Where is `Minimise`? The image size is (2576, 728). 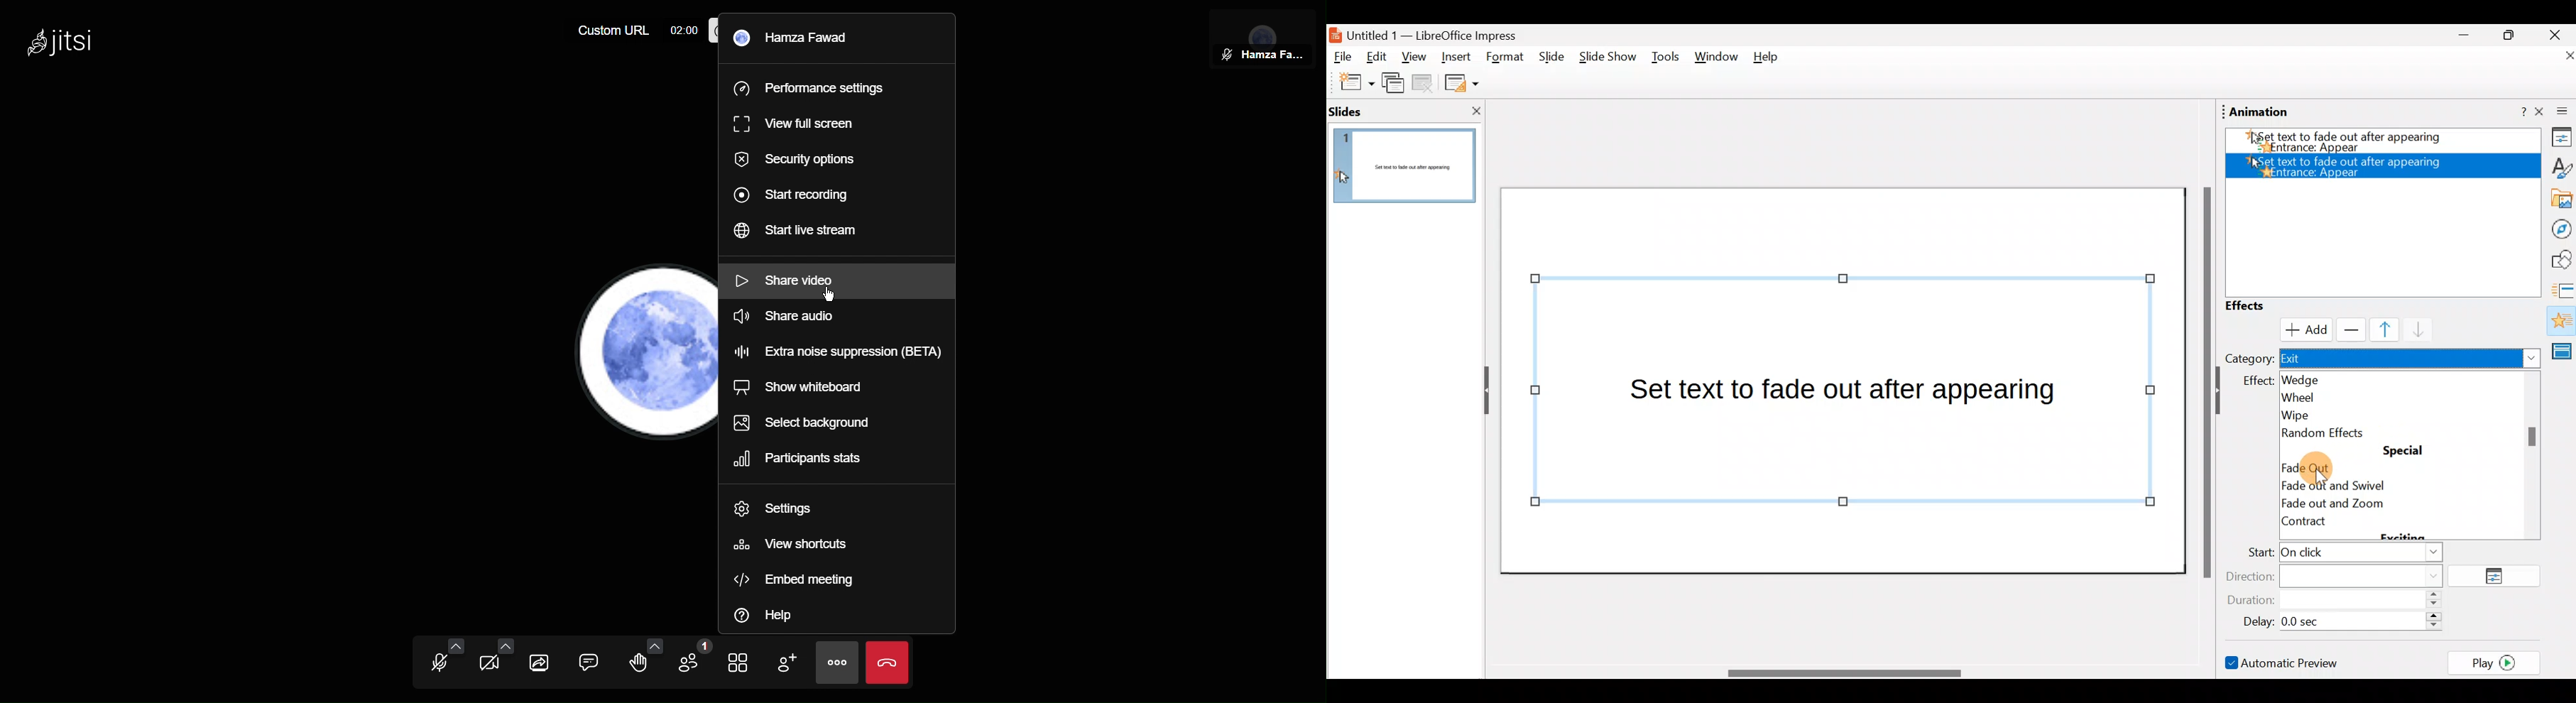 Minimise is located at coordinates (2462, 38).